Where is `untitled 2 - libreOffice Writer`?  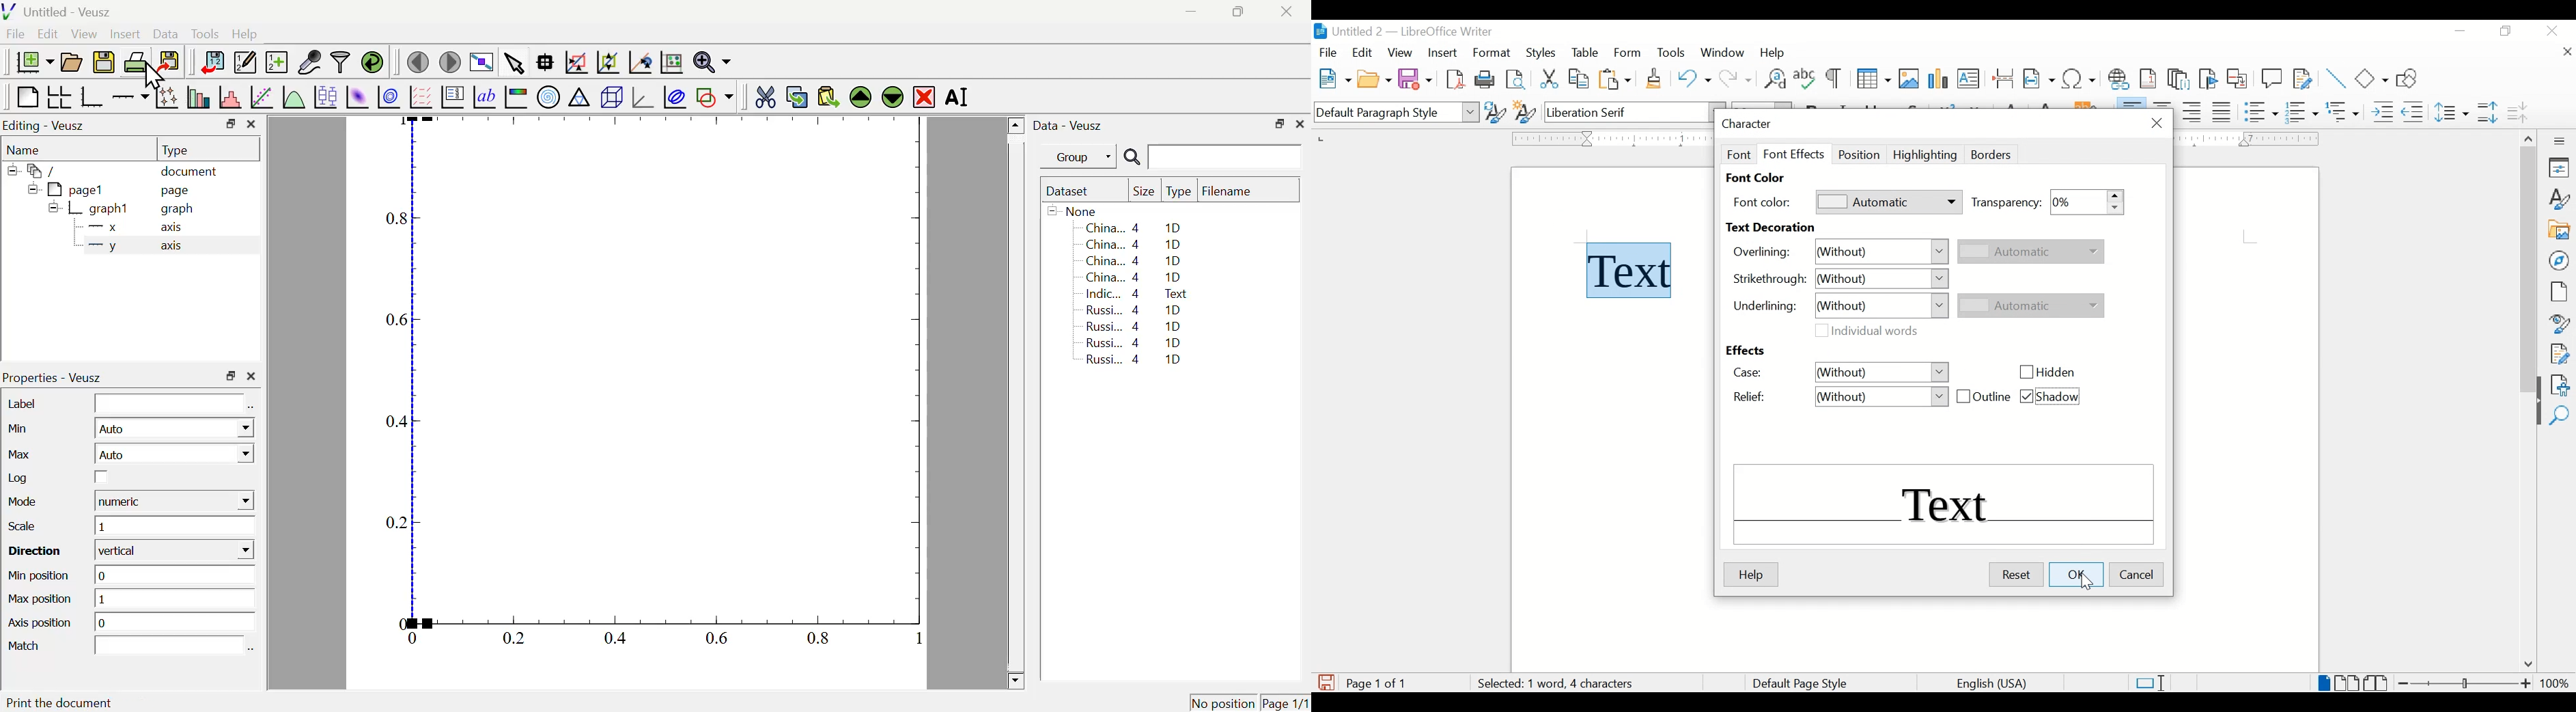
untitled 2 - libreOffice Writer is located at coordinates (1403, 34).